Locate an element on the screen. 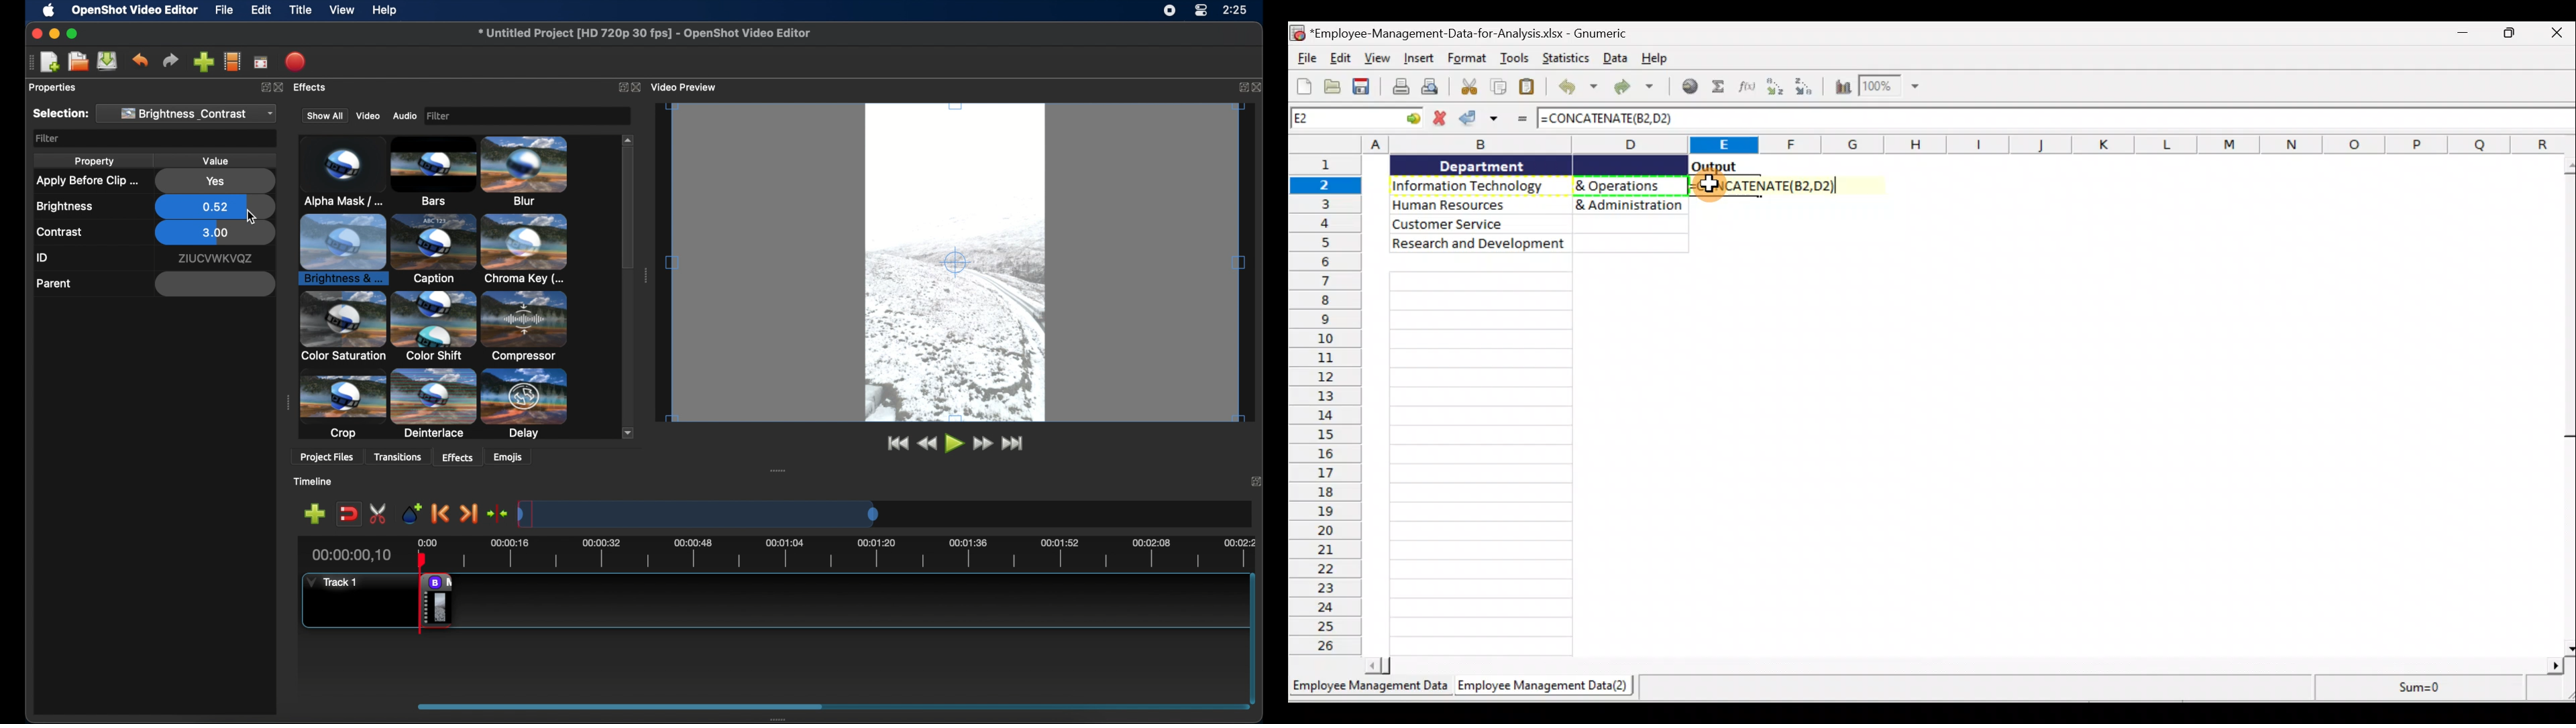 Image resolution: width=2576 pixels, height=728 pixels. Format is located at coordinates (1467, 58).